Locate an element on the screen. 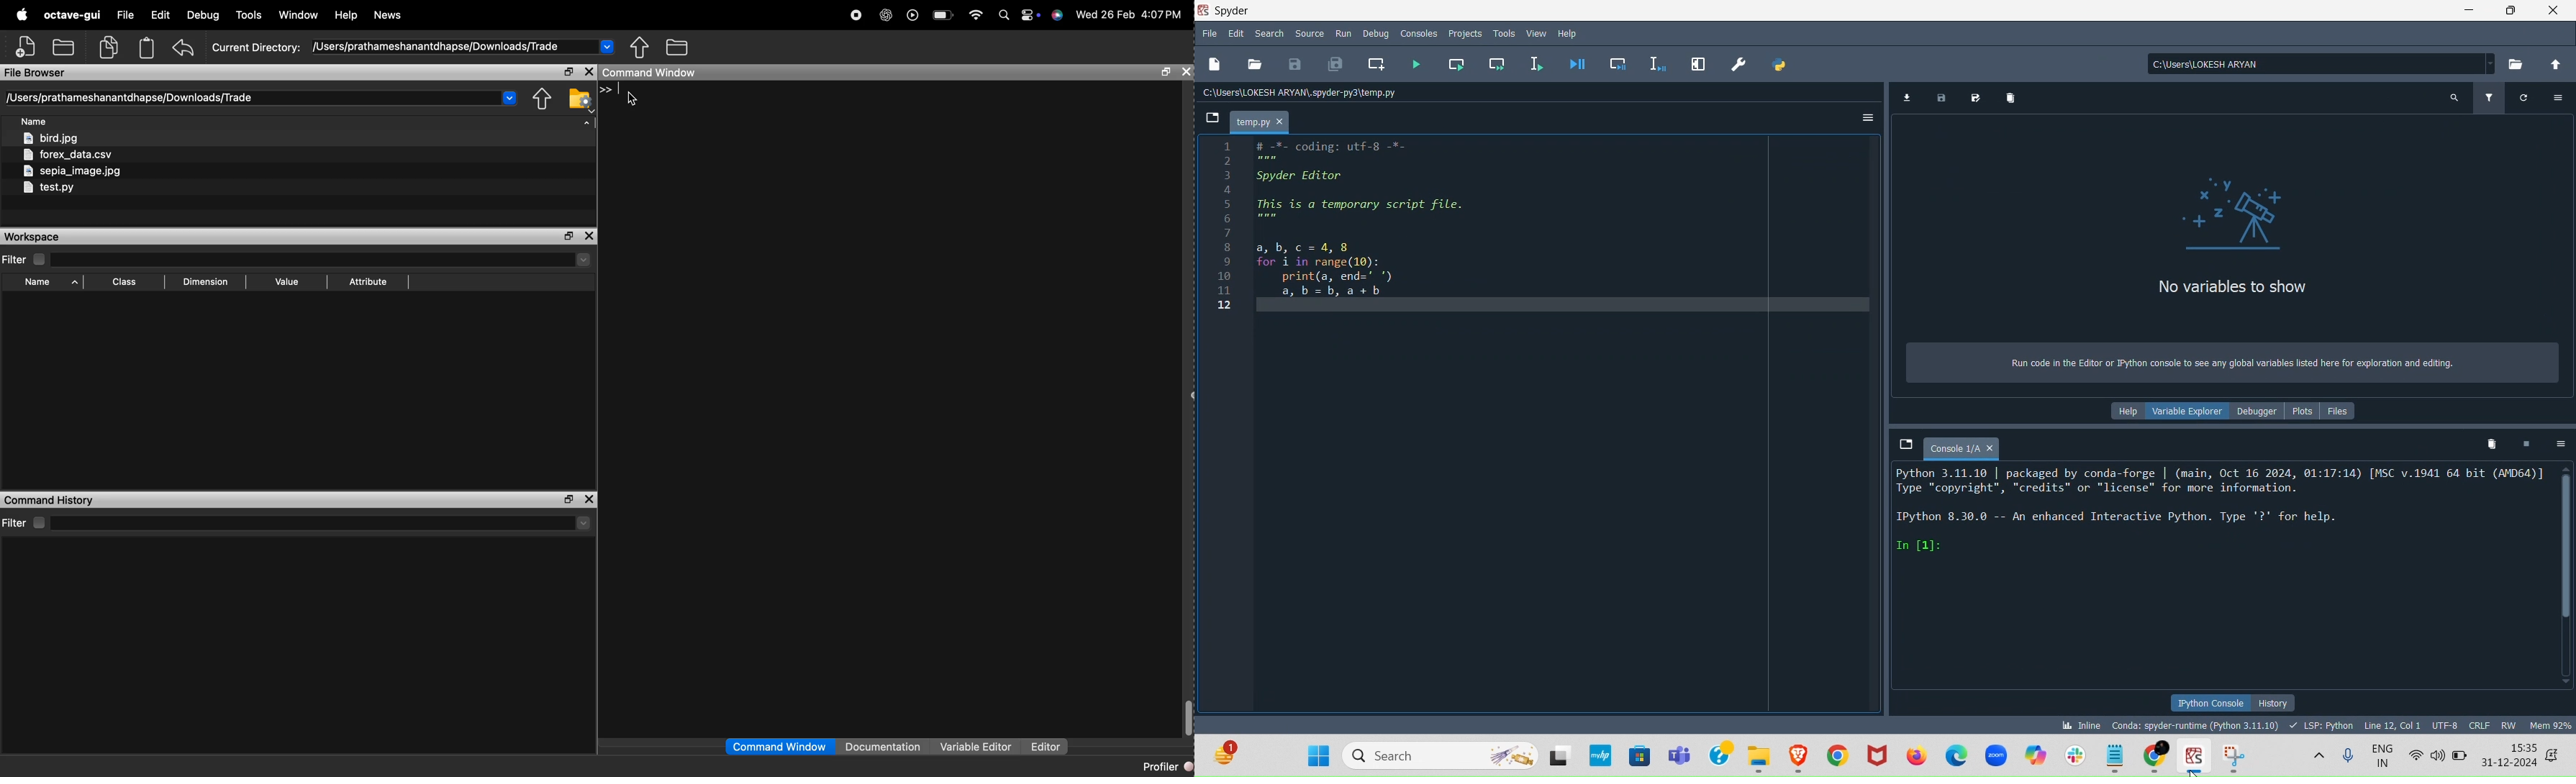  Create a new cell at the current line (Ctrl + 2) is located at coordinates (1377, 63).